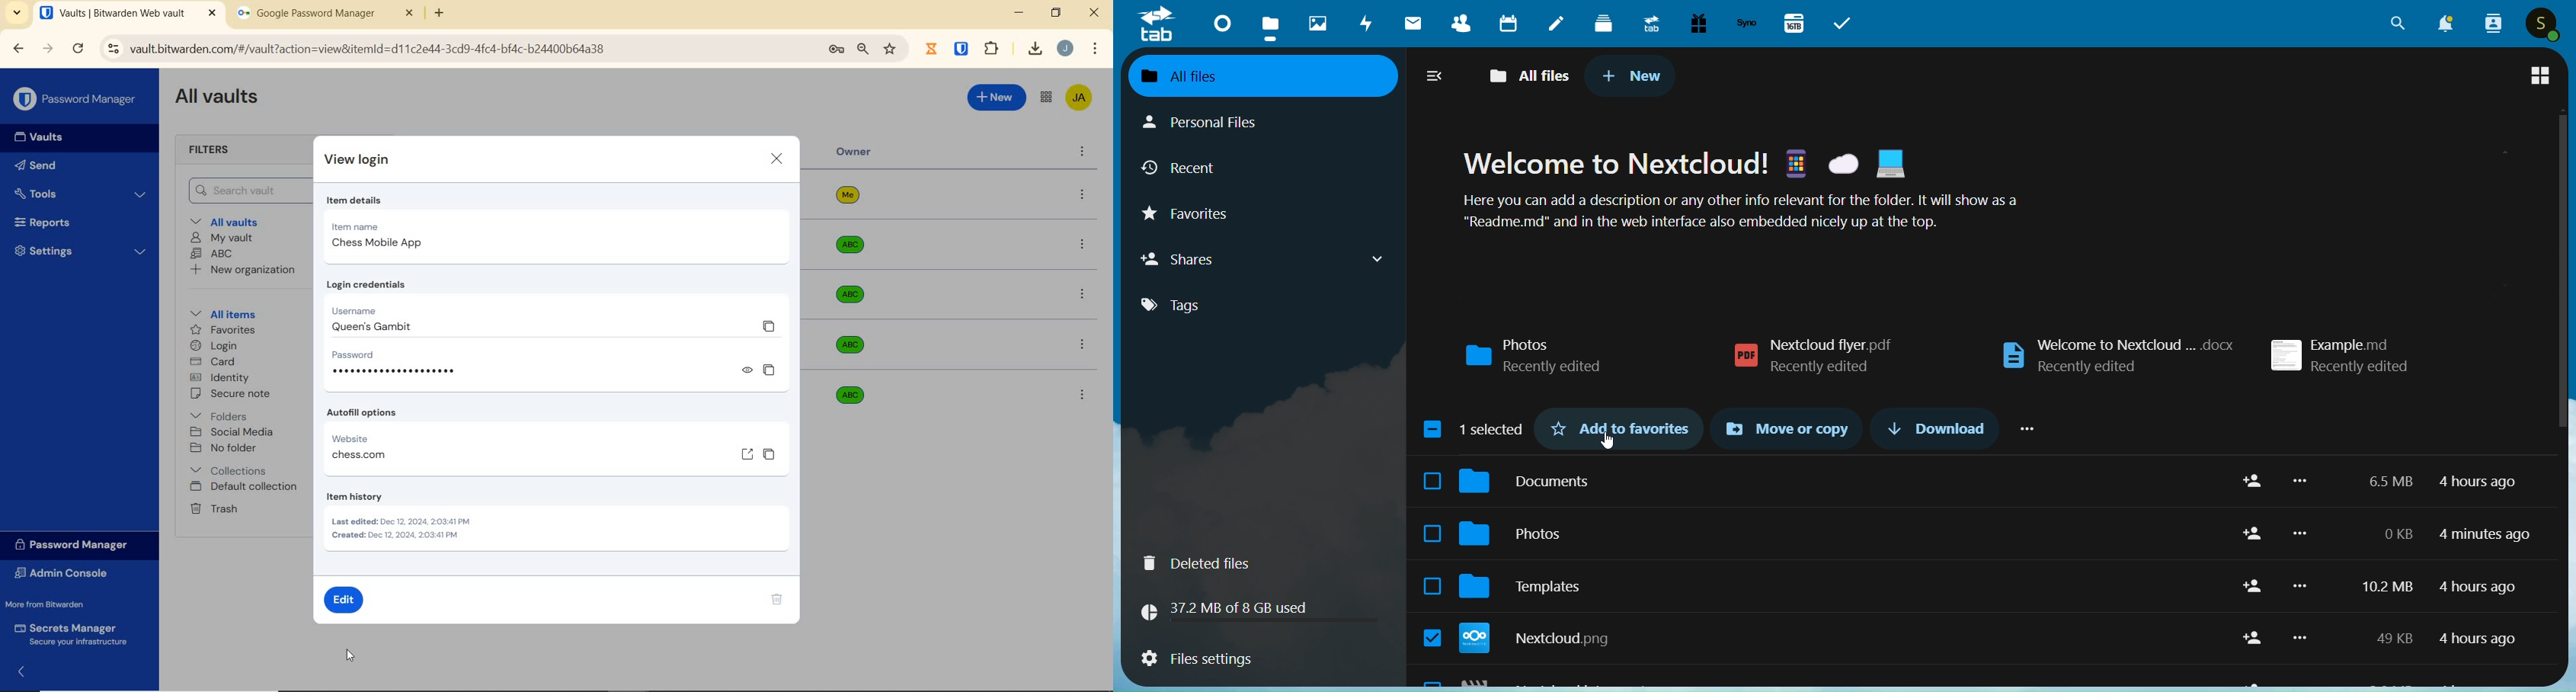 This screenshot has width=2576, height=700. I want to click on Owner organization, so click(855, 200).